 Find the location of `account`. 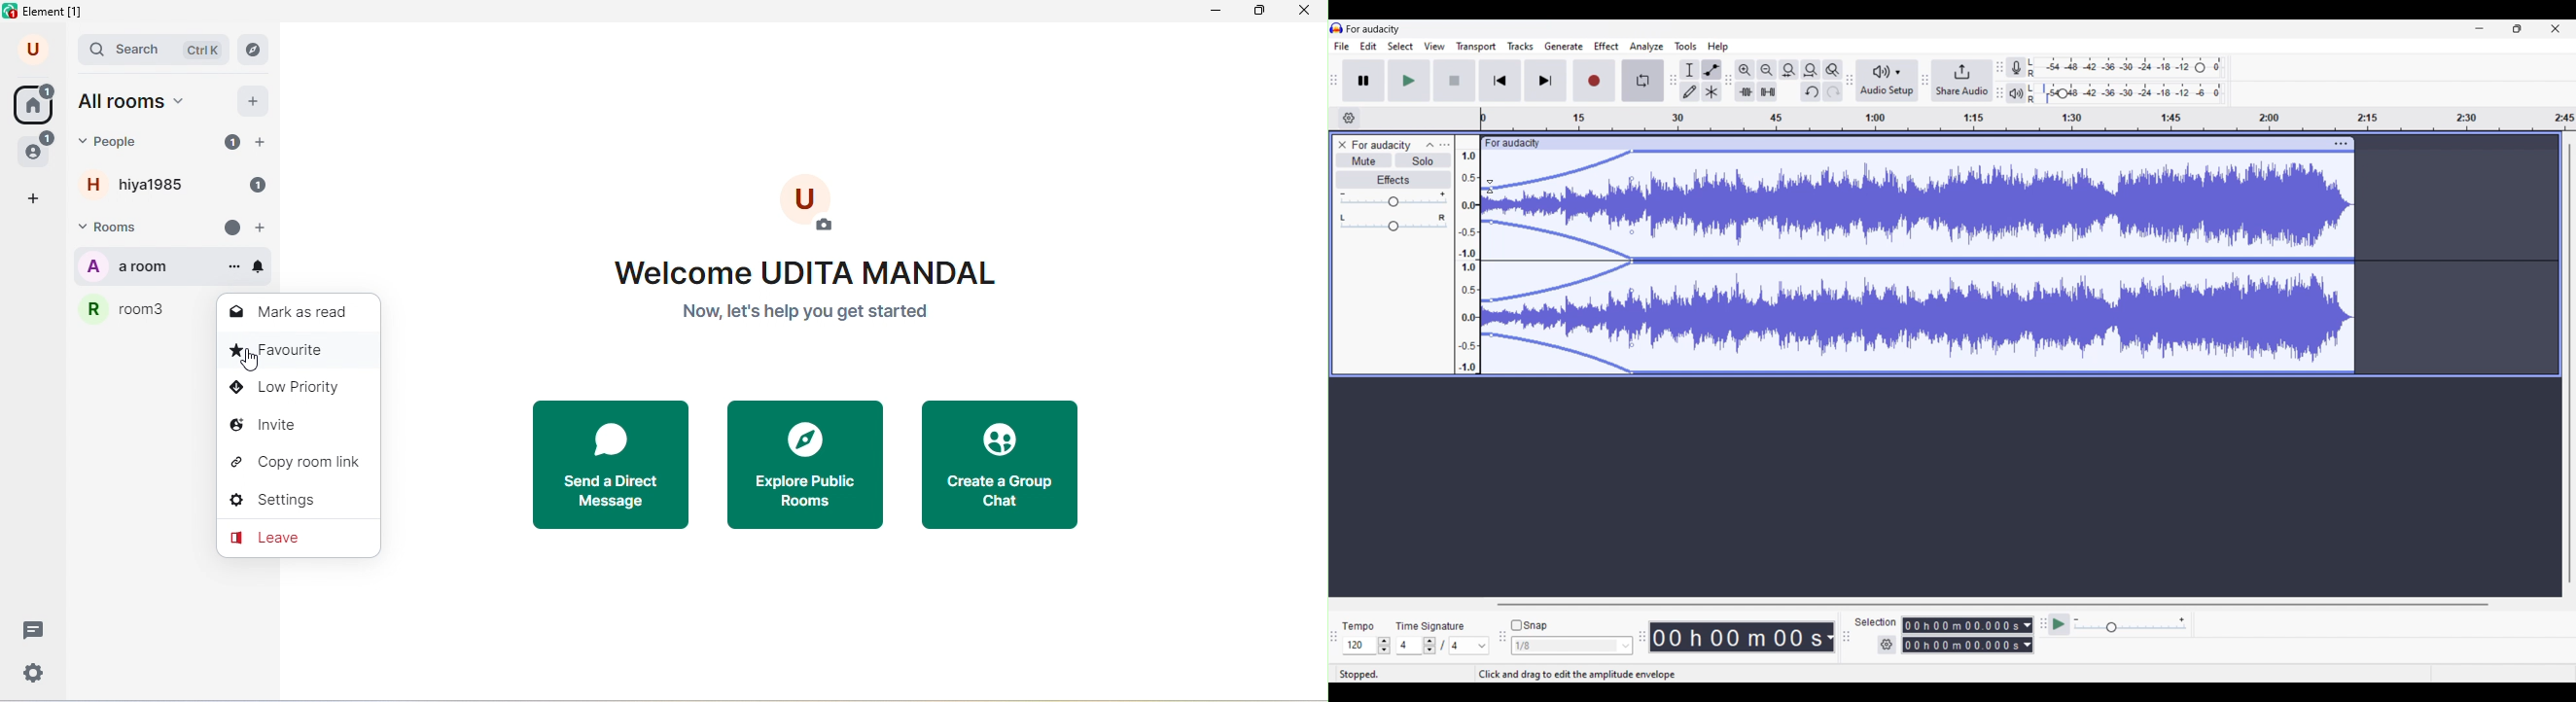

account is located at coordinates (35, 51).